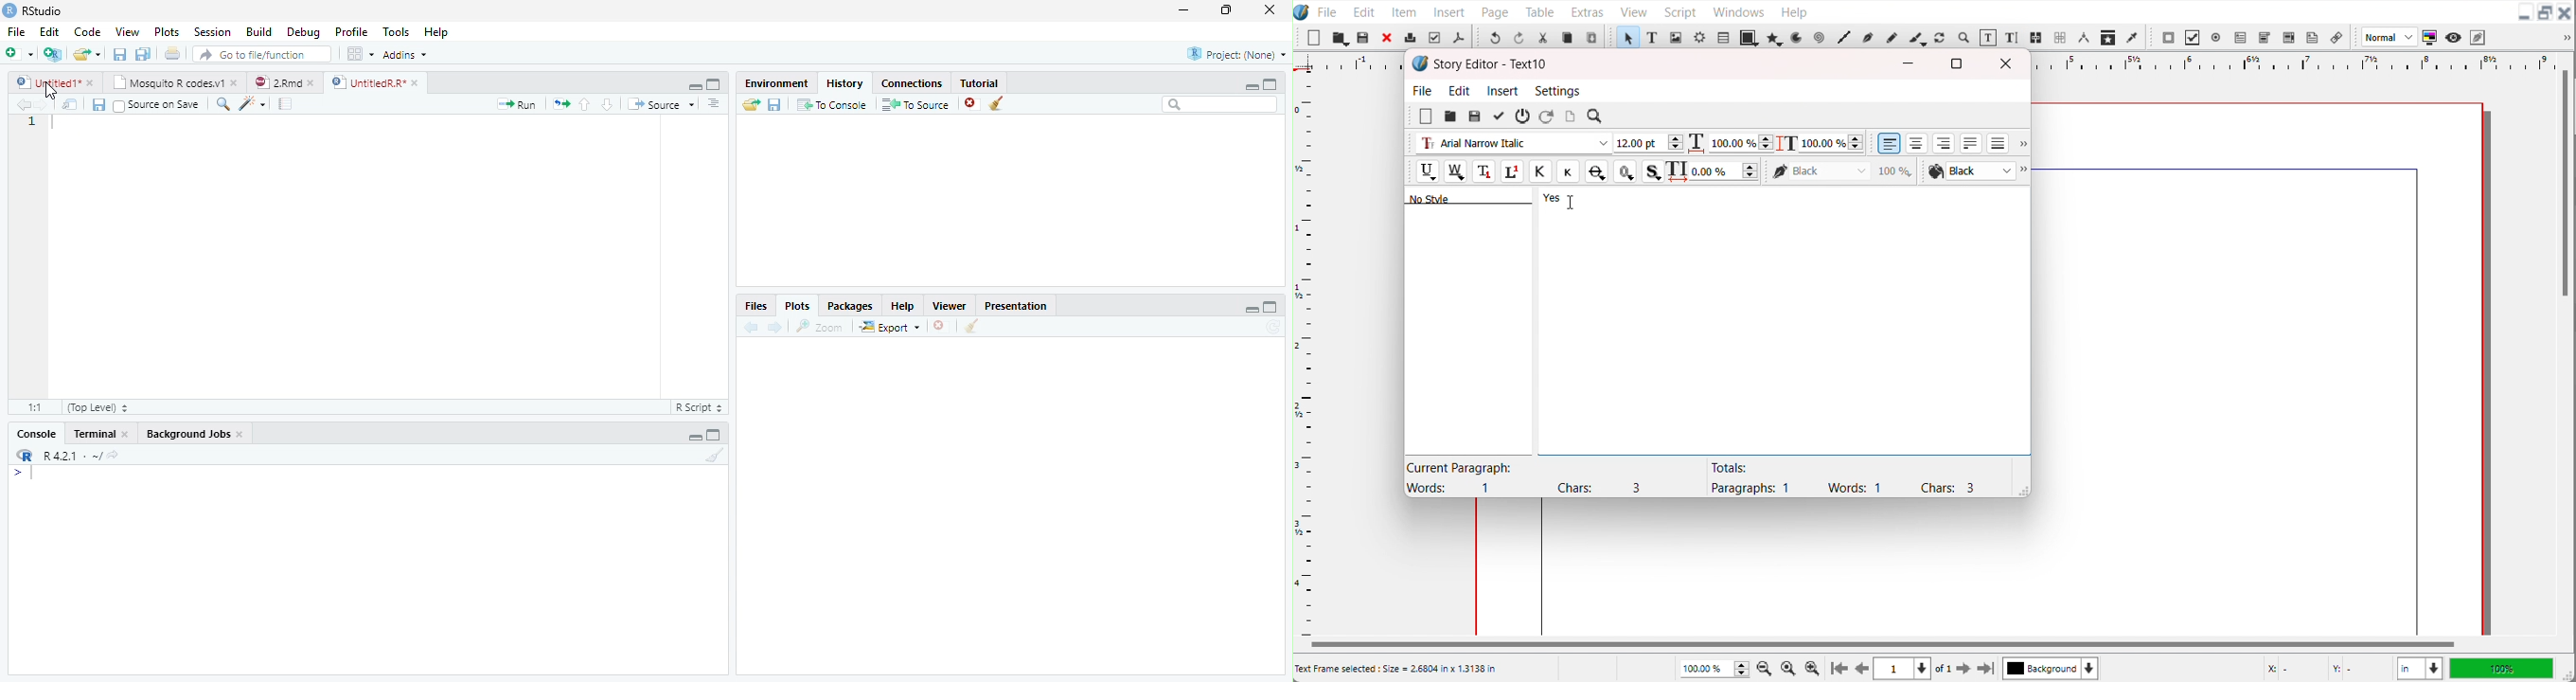 Image resolution: width=2576 pixels, height=700 pixels. What do you see at coordinates (1449, 117) in the screenshot?
I see `open` at bounding box center [1449, 117].